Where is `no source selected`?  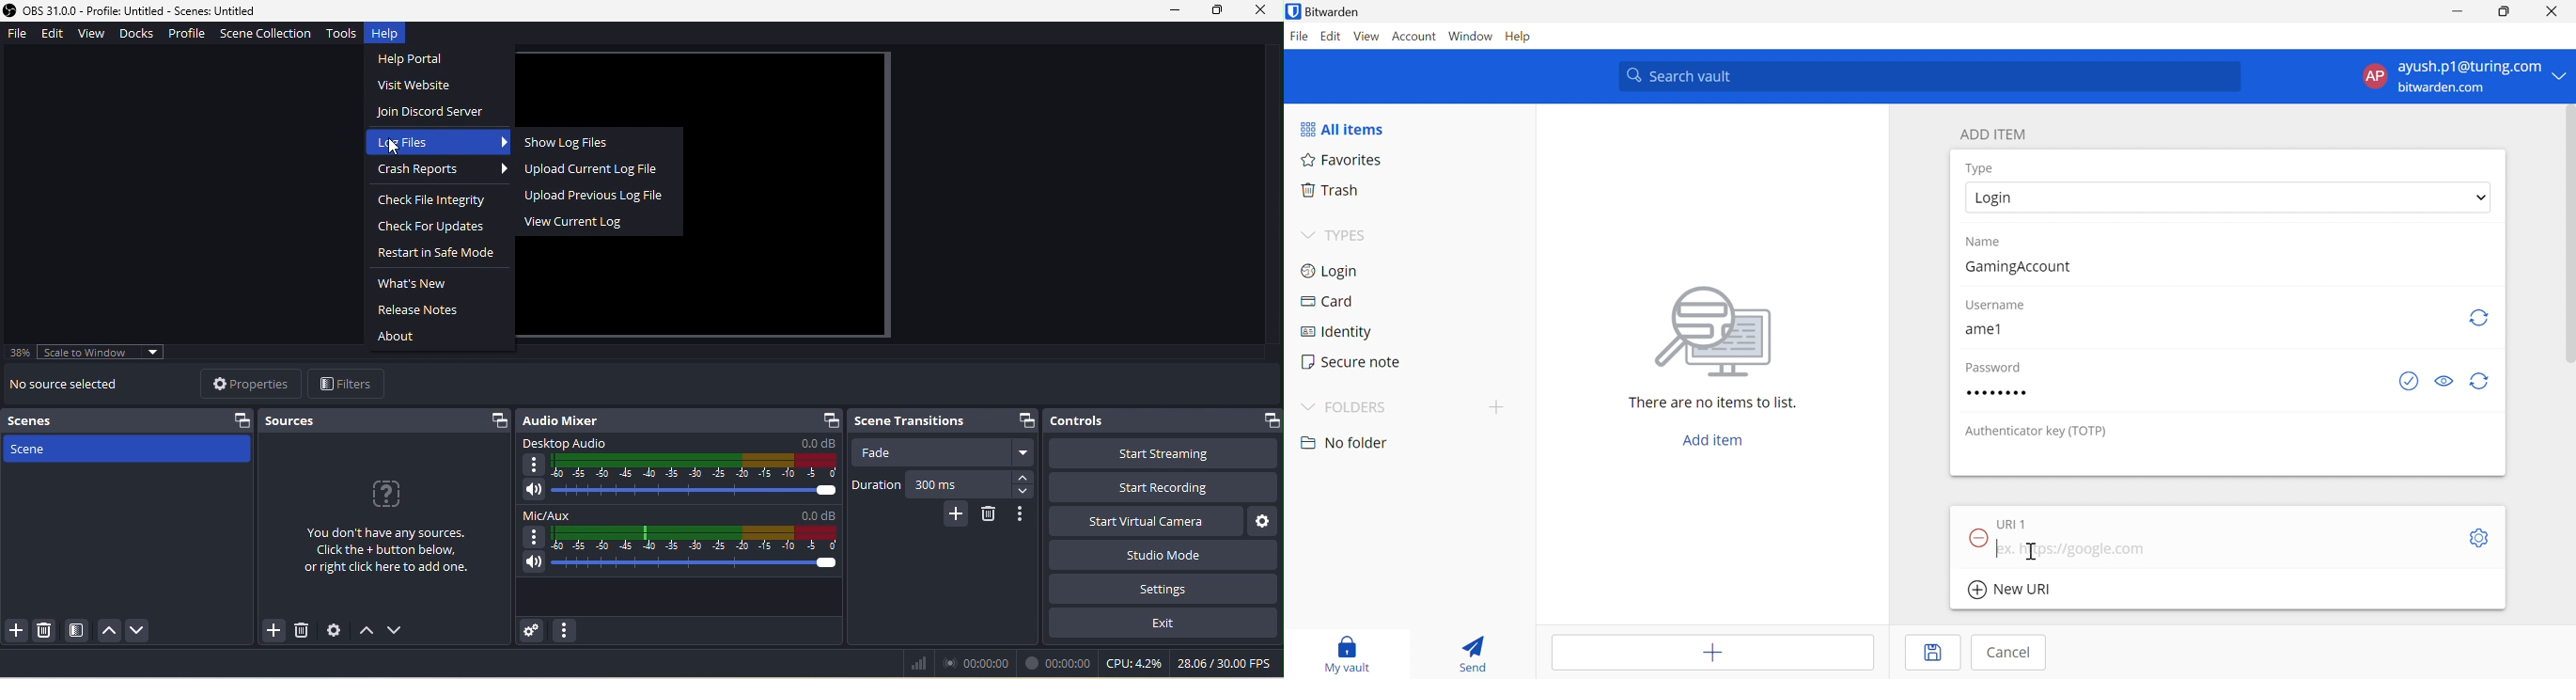
no source selected is located at coordinates (78, 386).